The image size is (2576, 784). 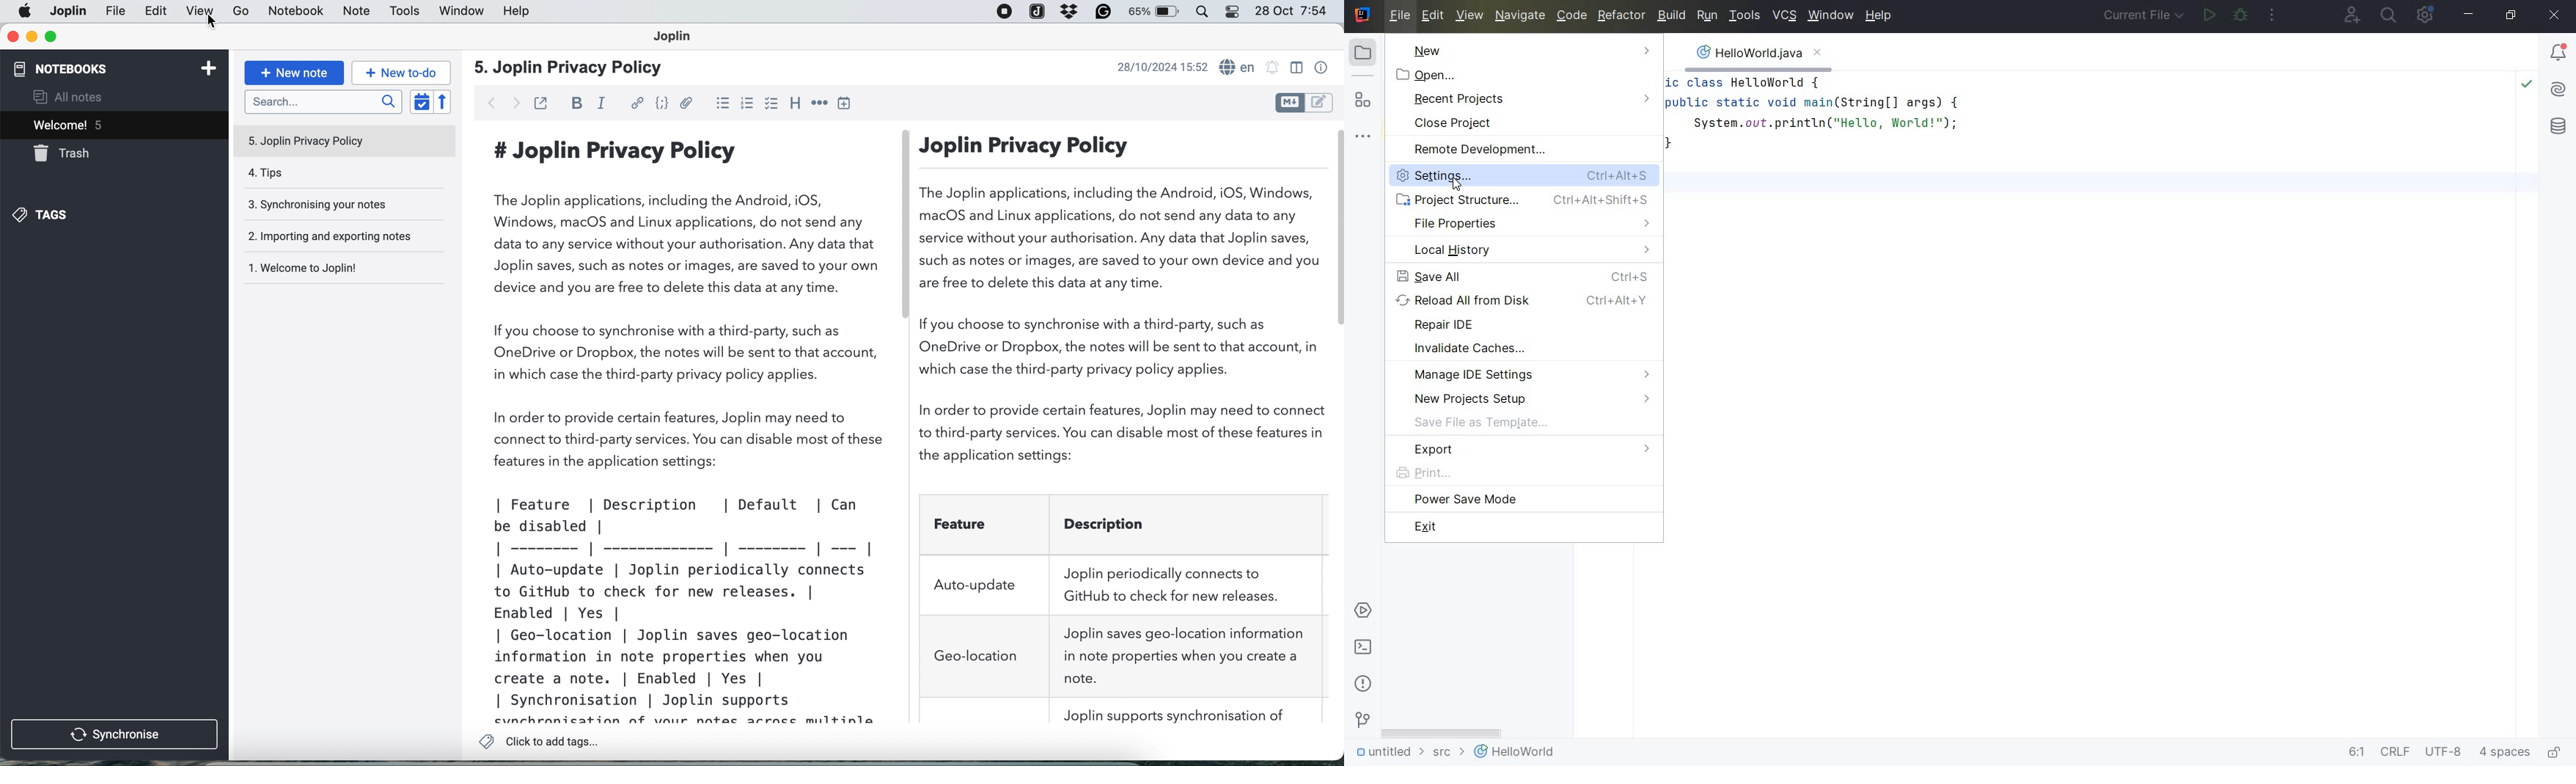 I want to click on project, so click(x=1368, y=52).